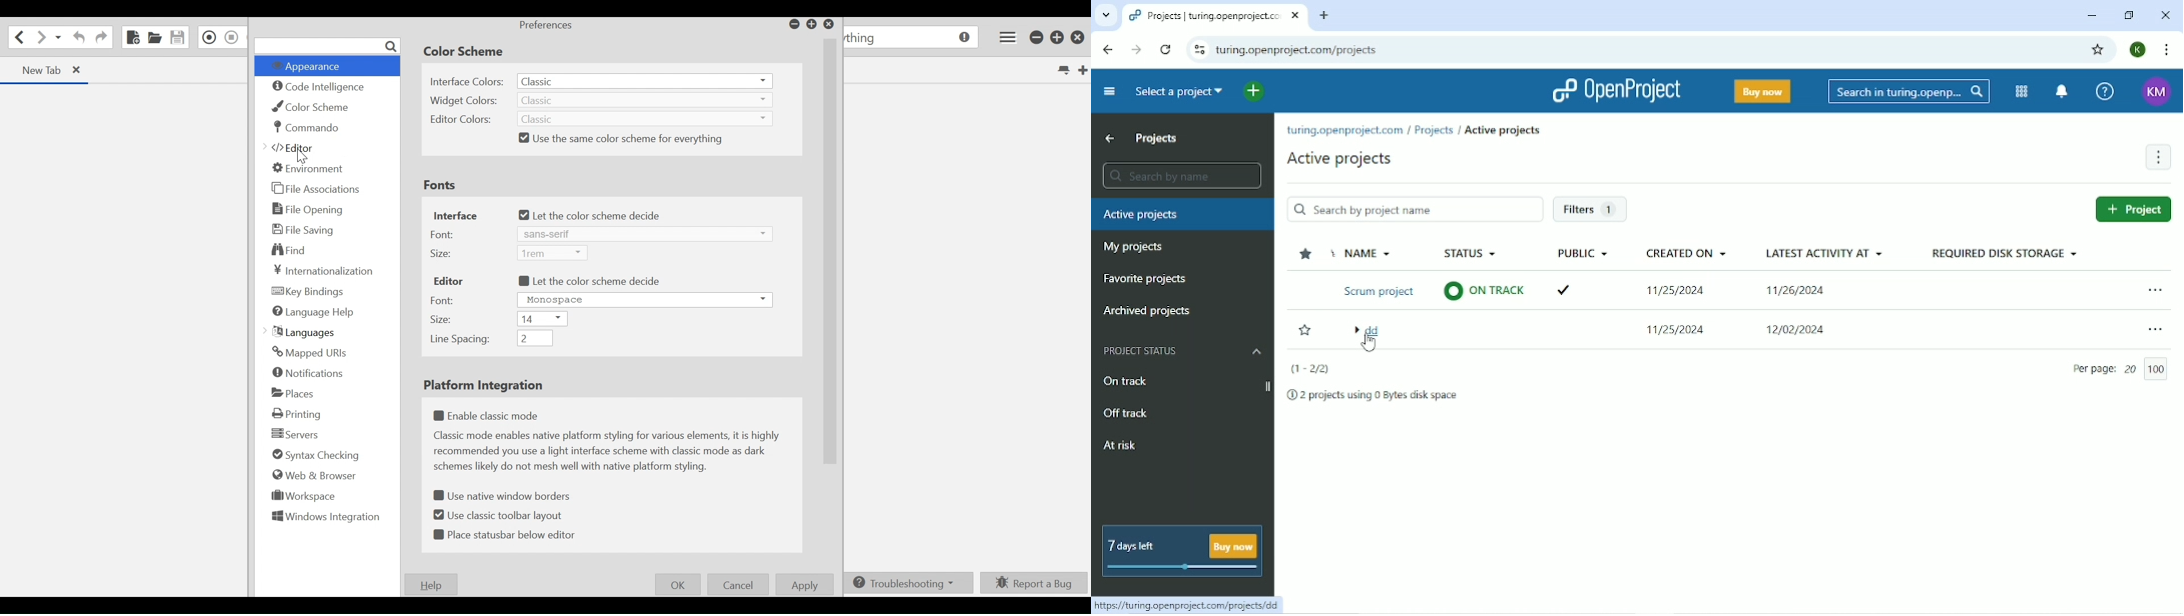 The image size is (2184, 616). What do you see at coordinates (1324, 15) in the screenshot?
I see `New tab` at bounding box center [1324, 15].